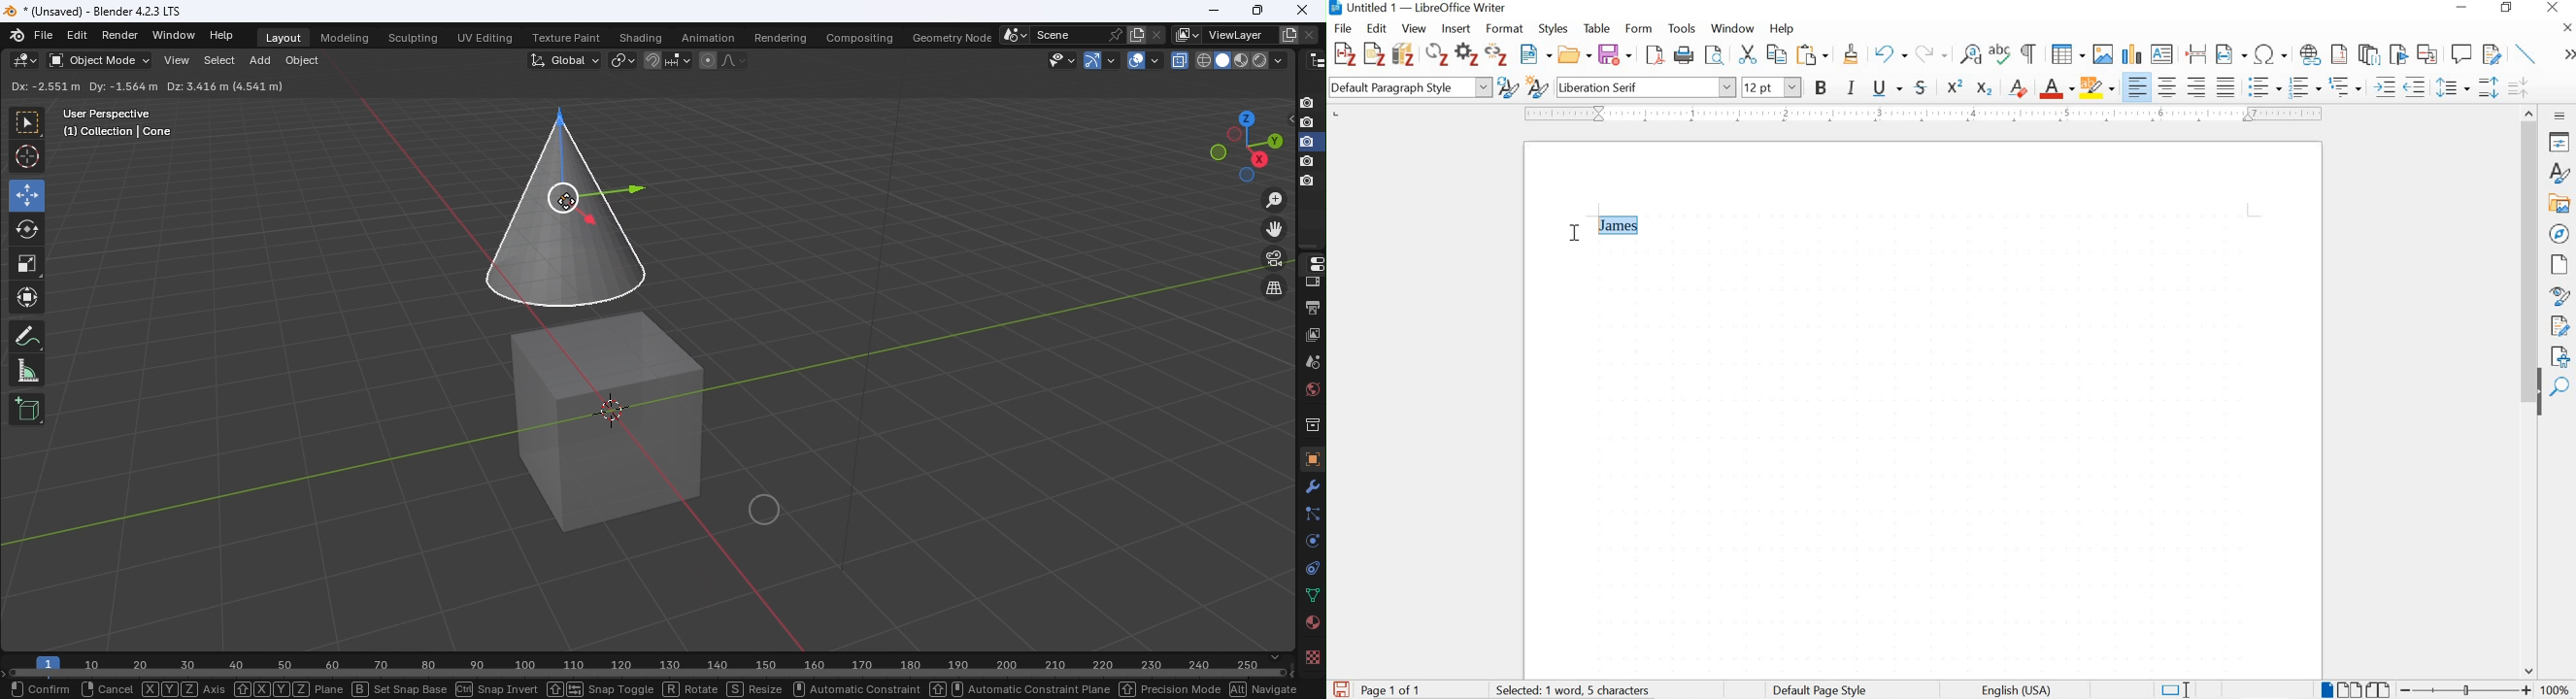  What do you see at coordinates (1466, 56) in the screenshot?
I see `set document preferences` at bounding box center [1466, 56].